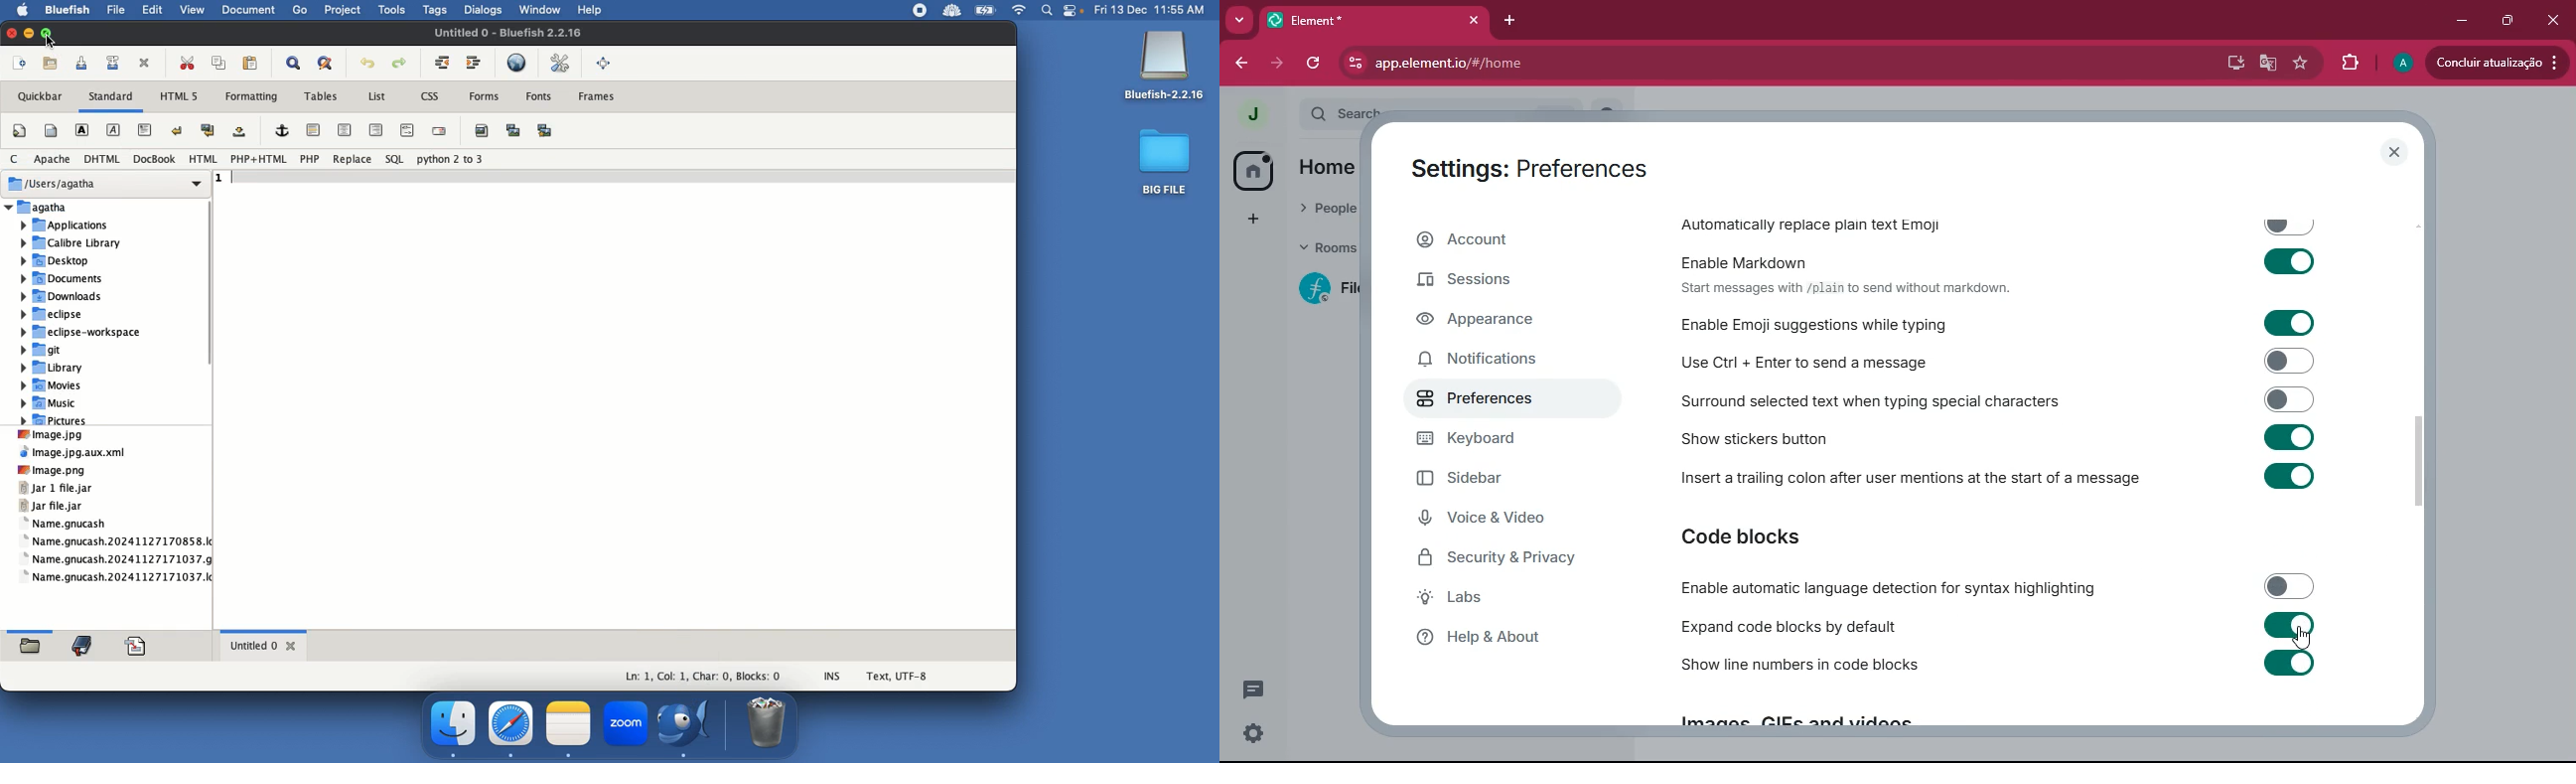 The width and height of the screenshot is (2576, 784). I want to click on messages, so click(1257, 689).